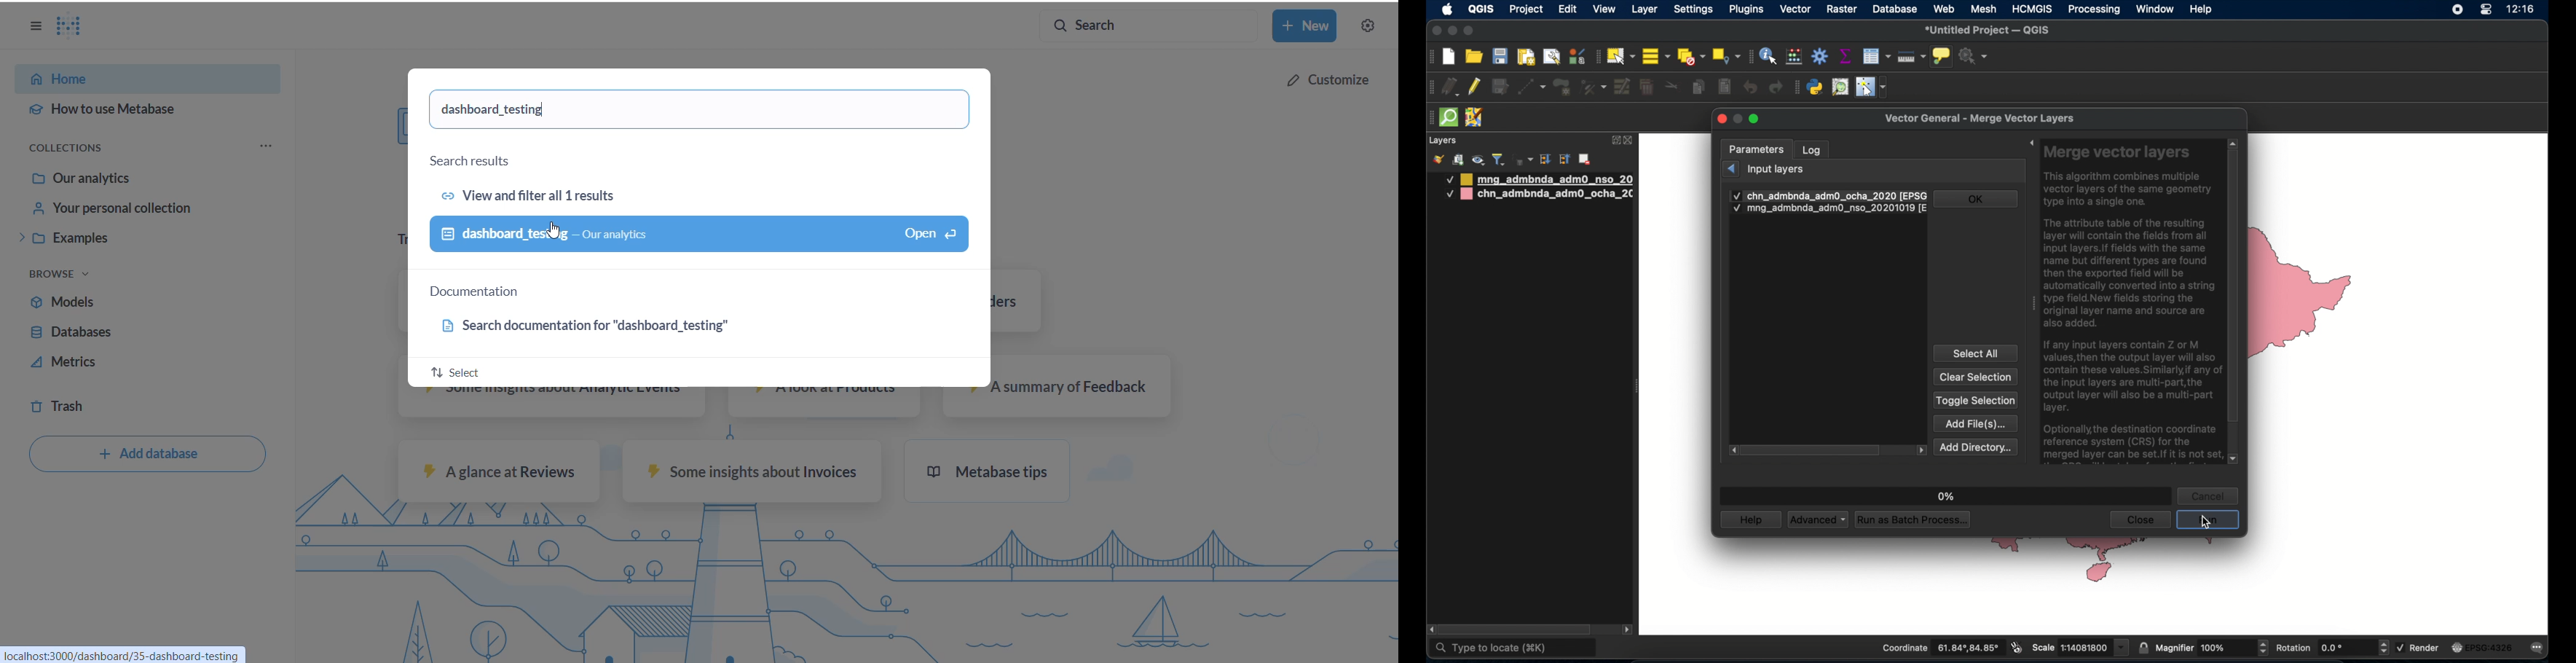 This screenshot has height=672, width=2576. Describe the element at coordinates (2540, 649) in the screenshot. I see `messages` at that location.